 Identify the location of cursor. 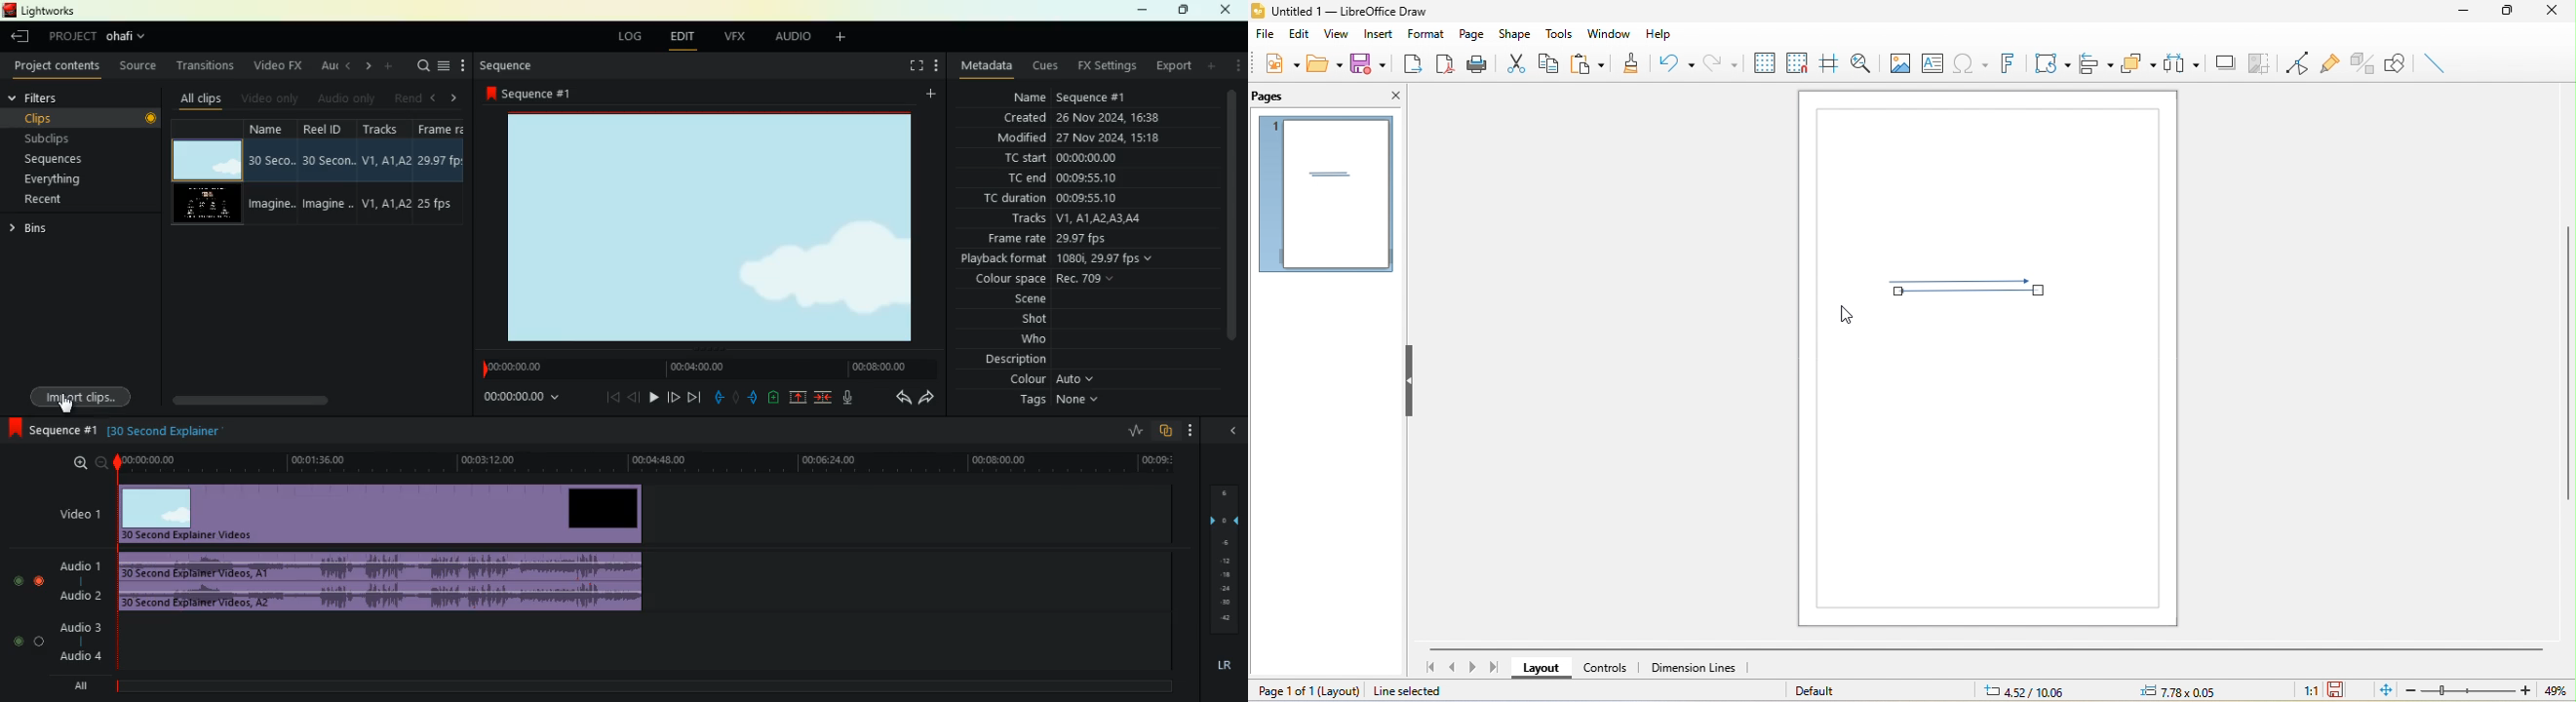
(1845, 318).